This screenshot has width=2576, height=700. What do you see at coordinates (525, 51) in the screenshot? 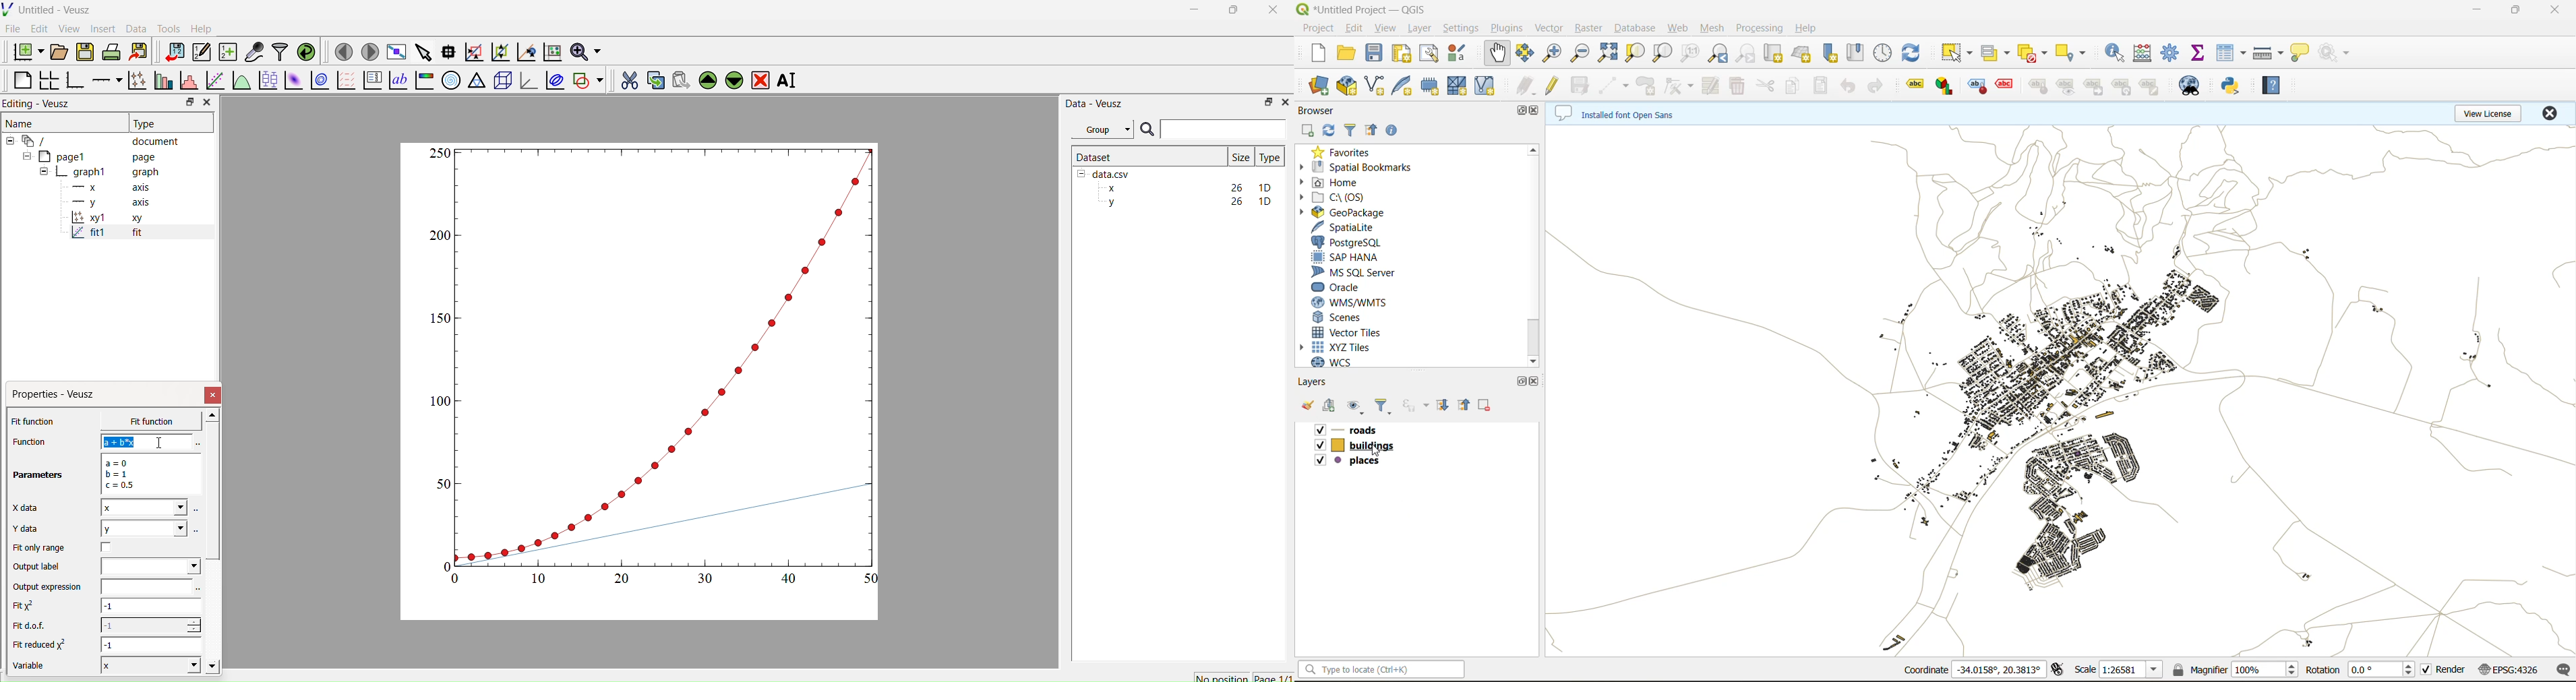
I see `Recenter graph axis` at bounding box center [525, 51].